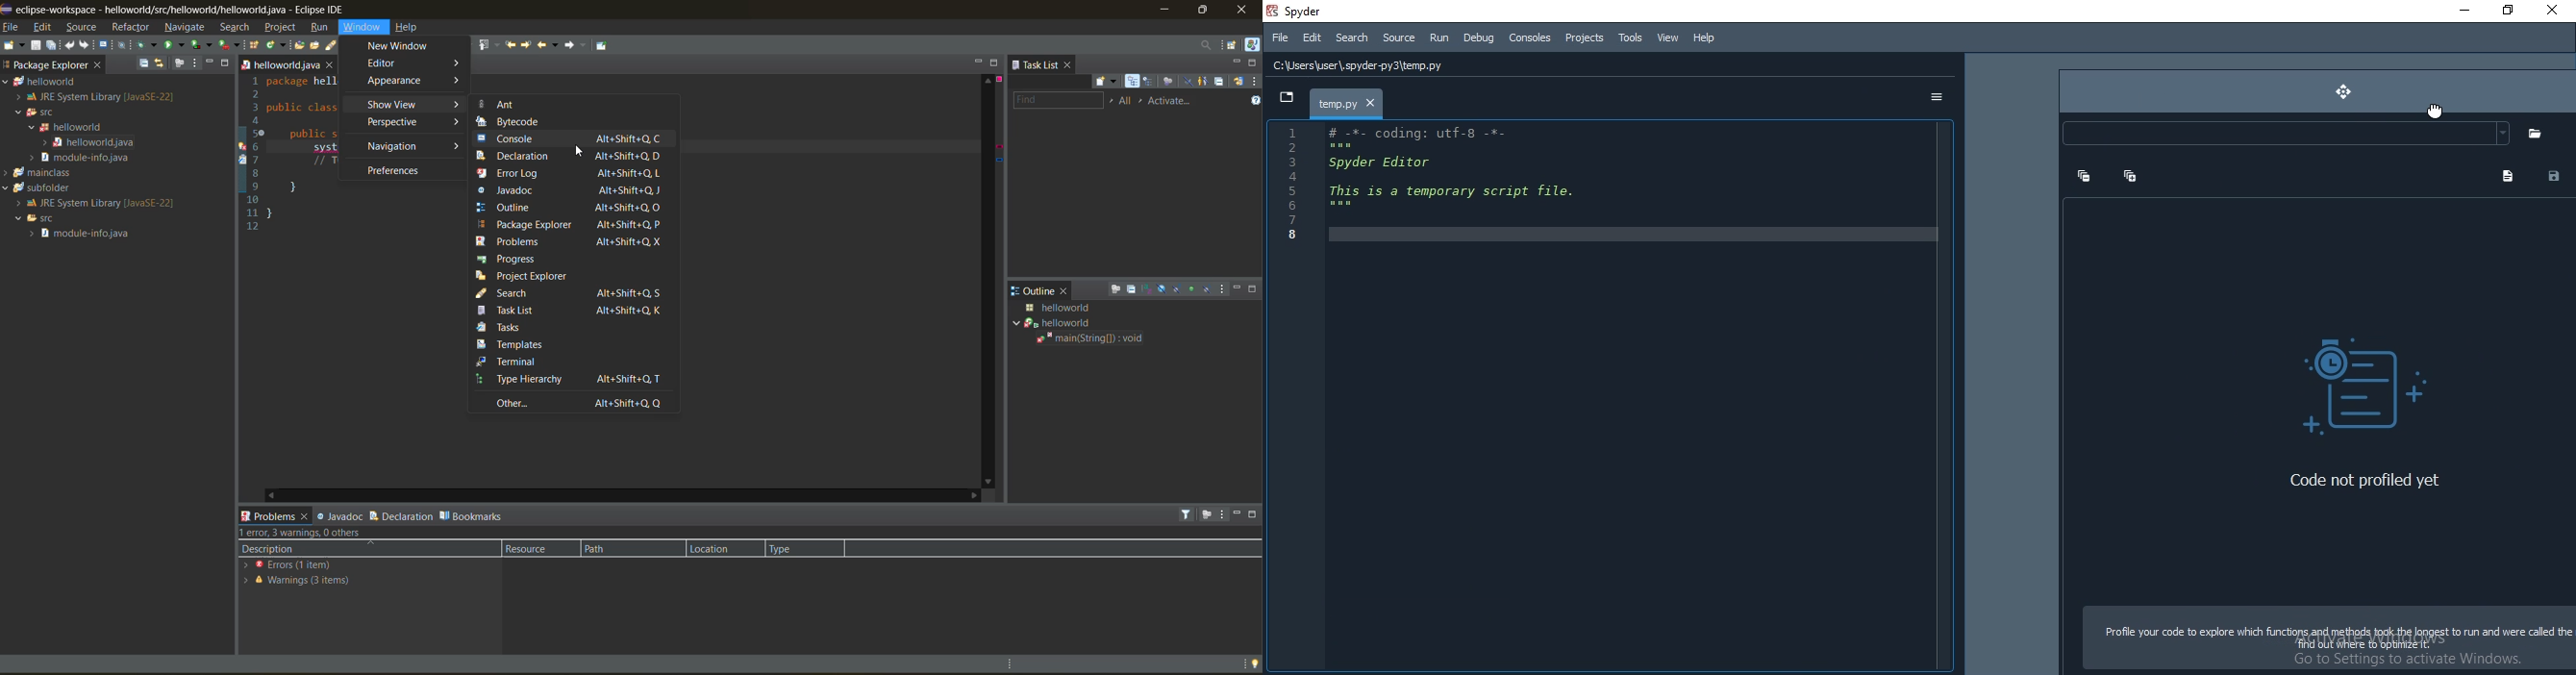 The width and height of the screenshot is (2576, 700). What do you see at coordinates (18, 46) in the screenshot?
I see `new` at bounding box center [18, 46].